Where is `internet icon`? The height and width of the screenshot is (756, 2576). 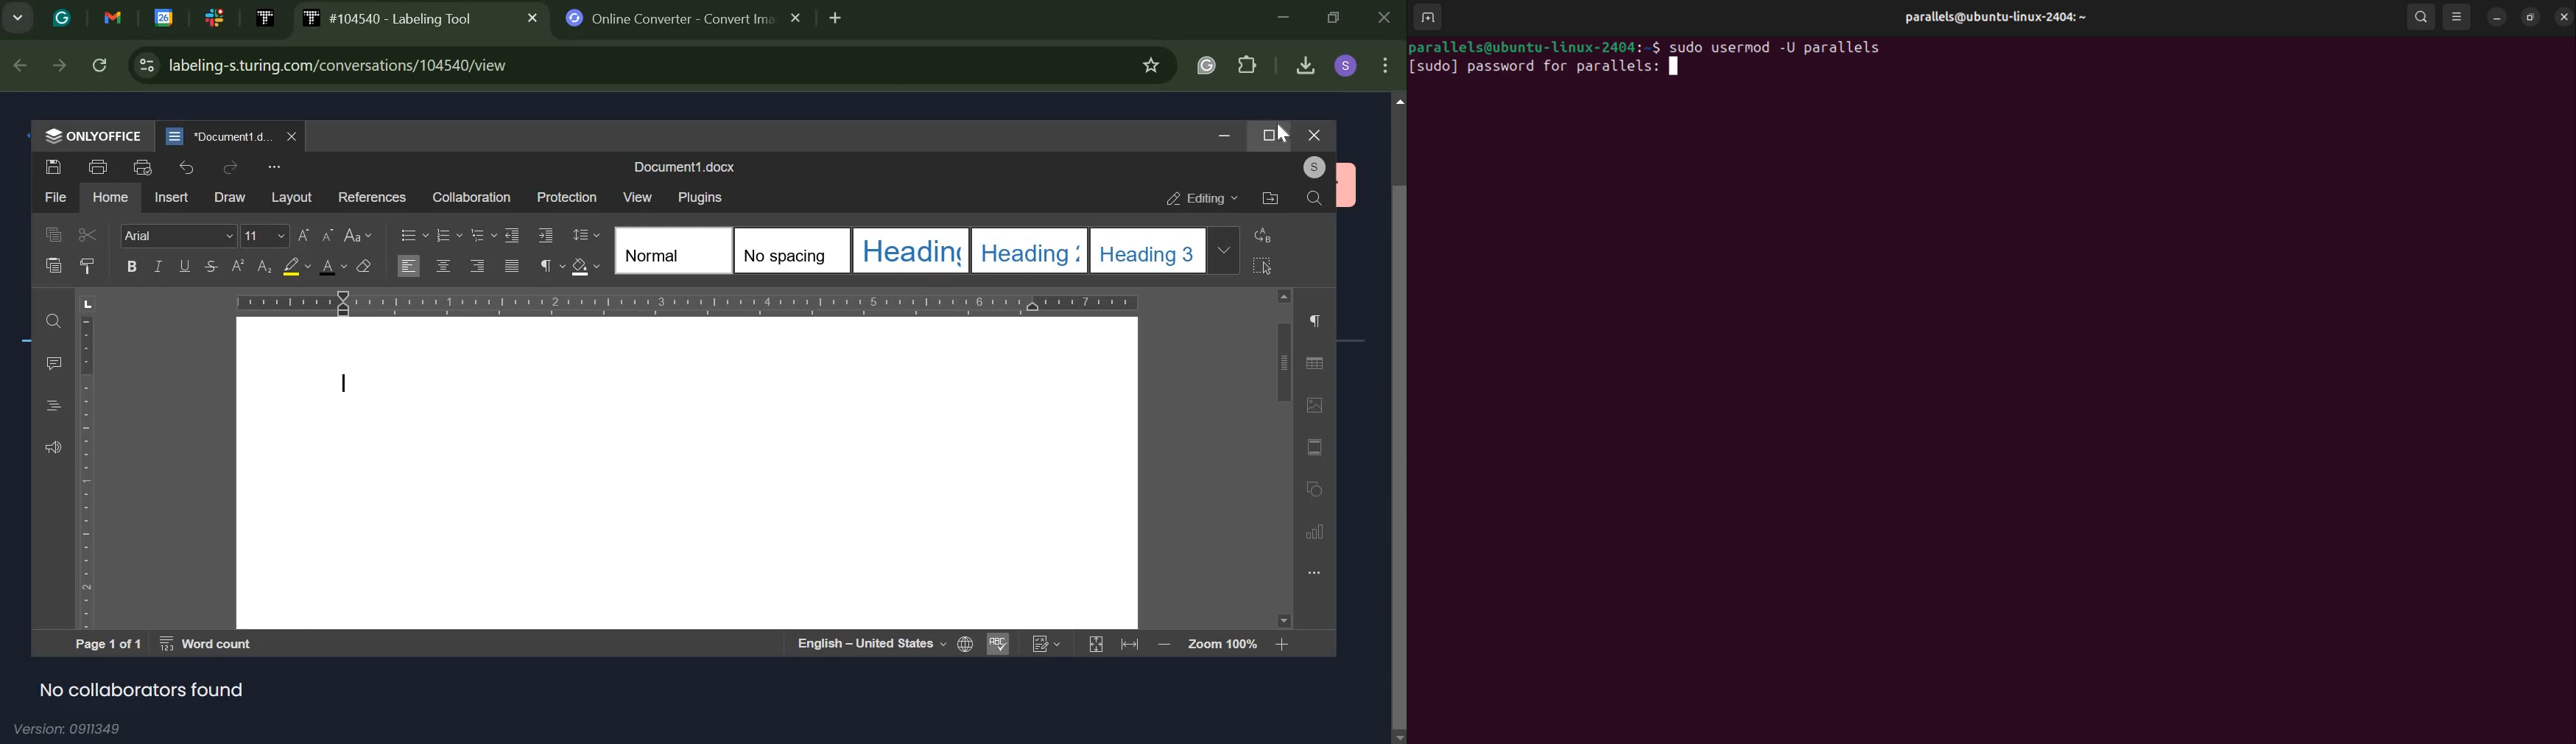 internet icon is located at coordinates (966, 645).